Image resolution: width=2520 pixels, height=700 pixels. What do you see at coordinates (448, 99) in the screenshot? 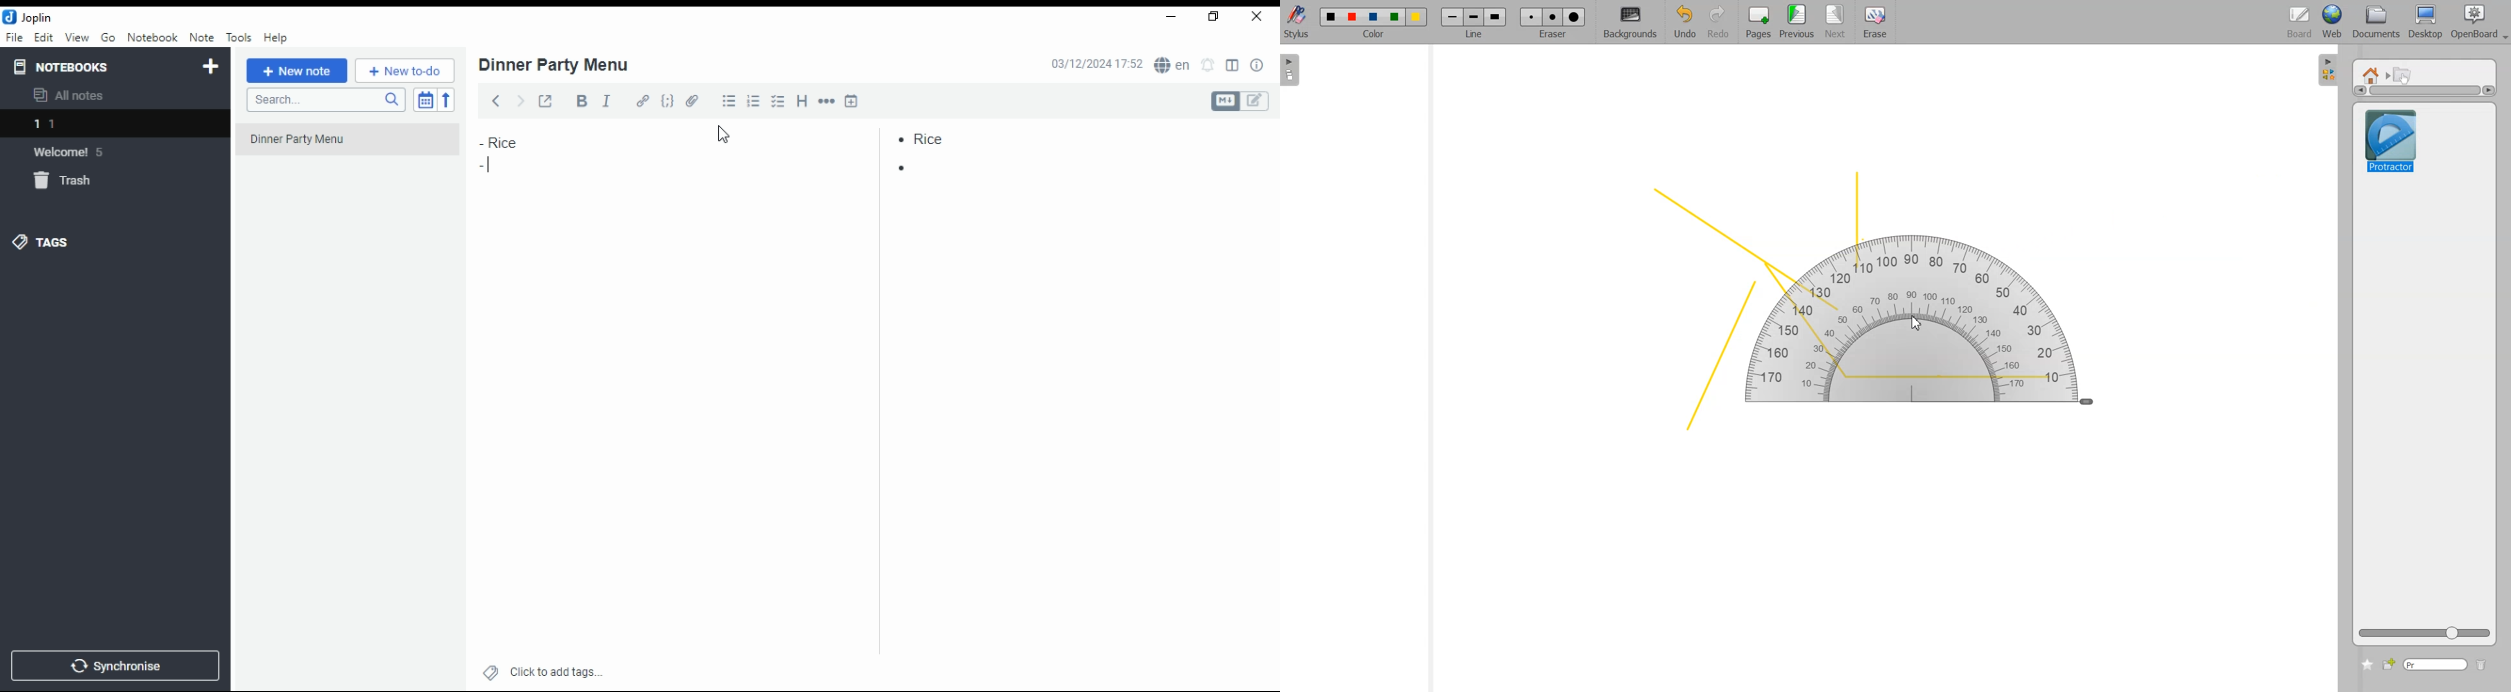
I see `reverse sort order` at bounding box center [448, 99].